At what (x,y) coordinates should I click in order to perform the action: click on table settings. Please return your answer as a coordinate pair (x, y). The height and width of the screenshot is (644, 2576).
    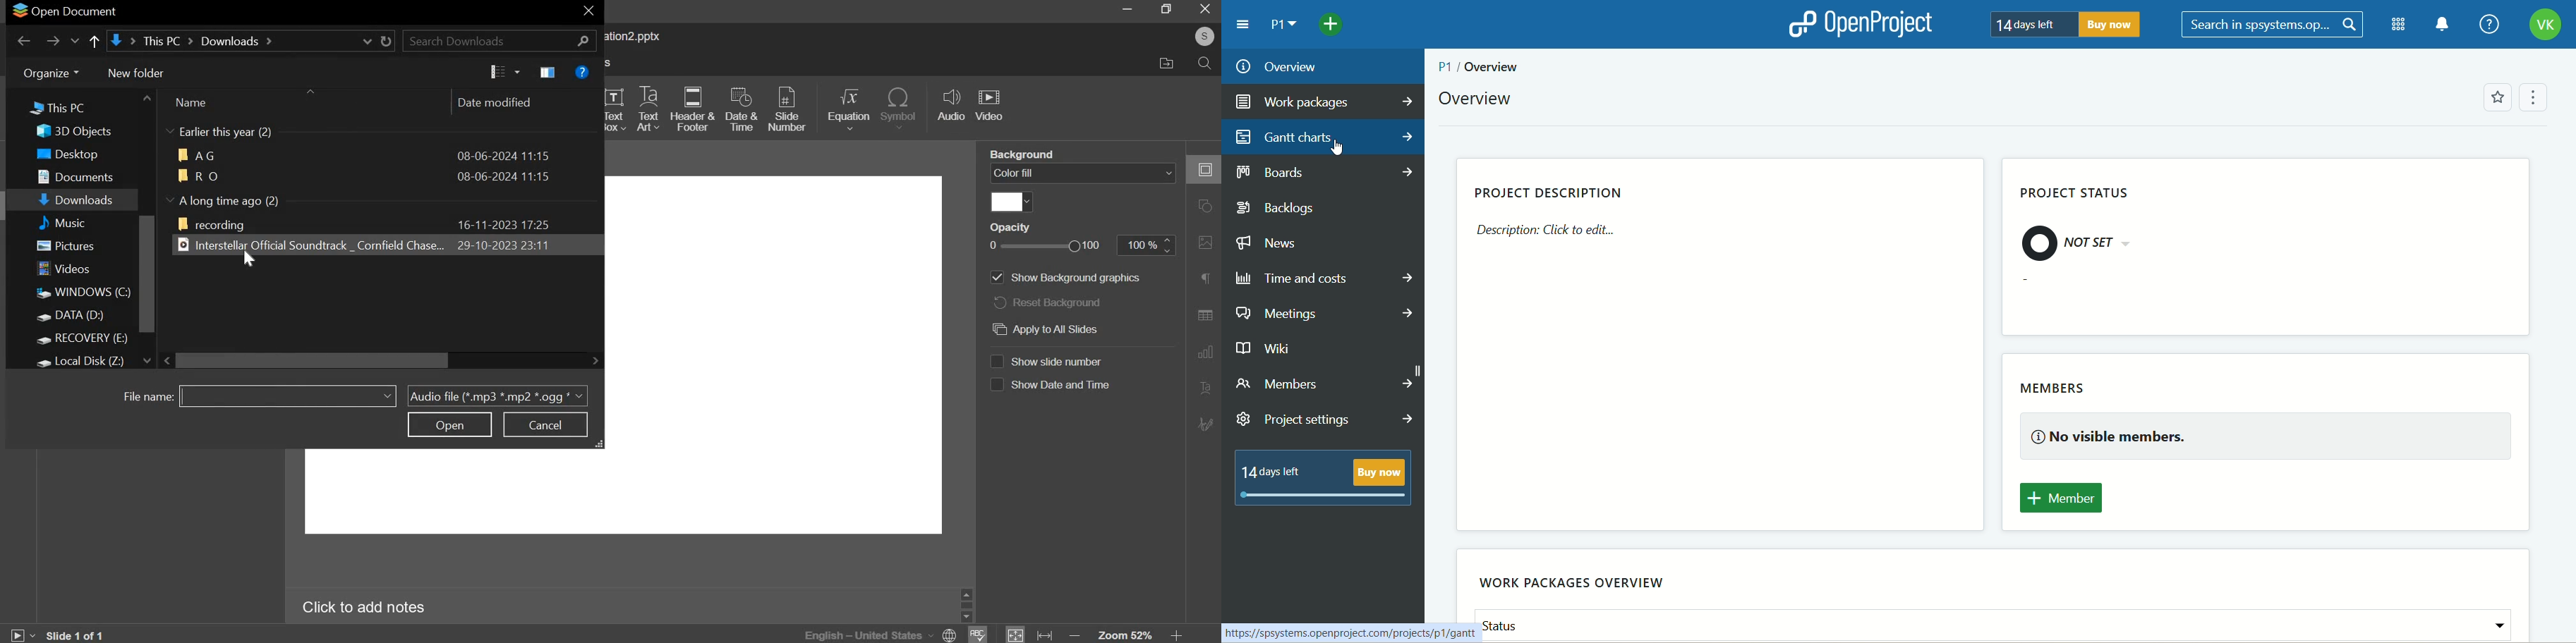
    Looking at the image, I should click on (1205, 314).